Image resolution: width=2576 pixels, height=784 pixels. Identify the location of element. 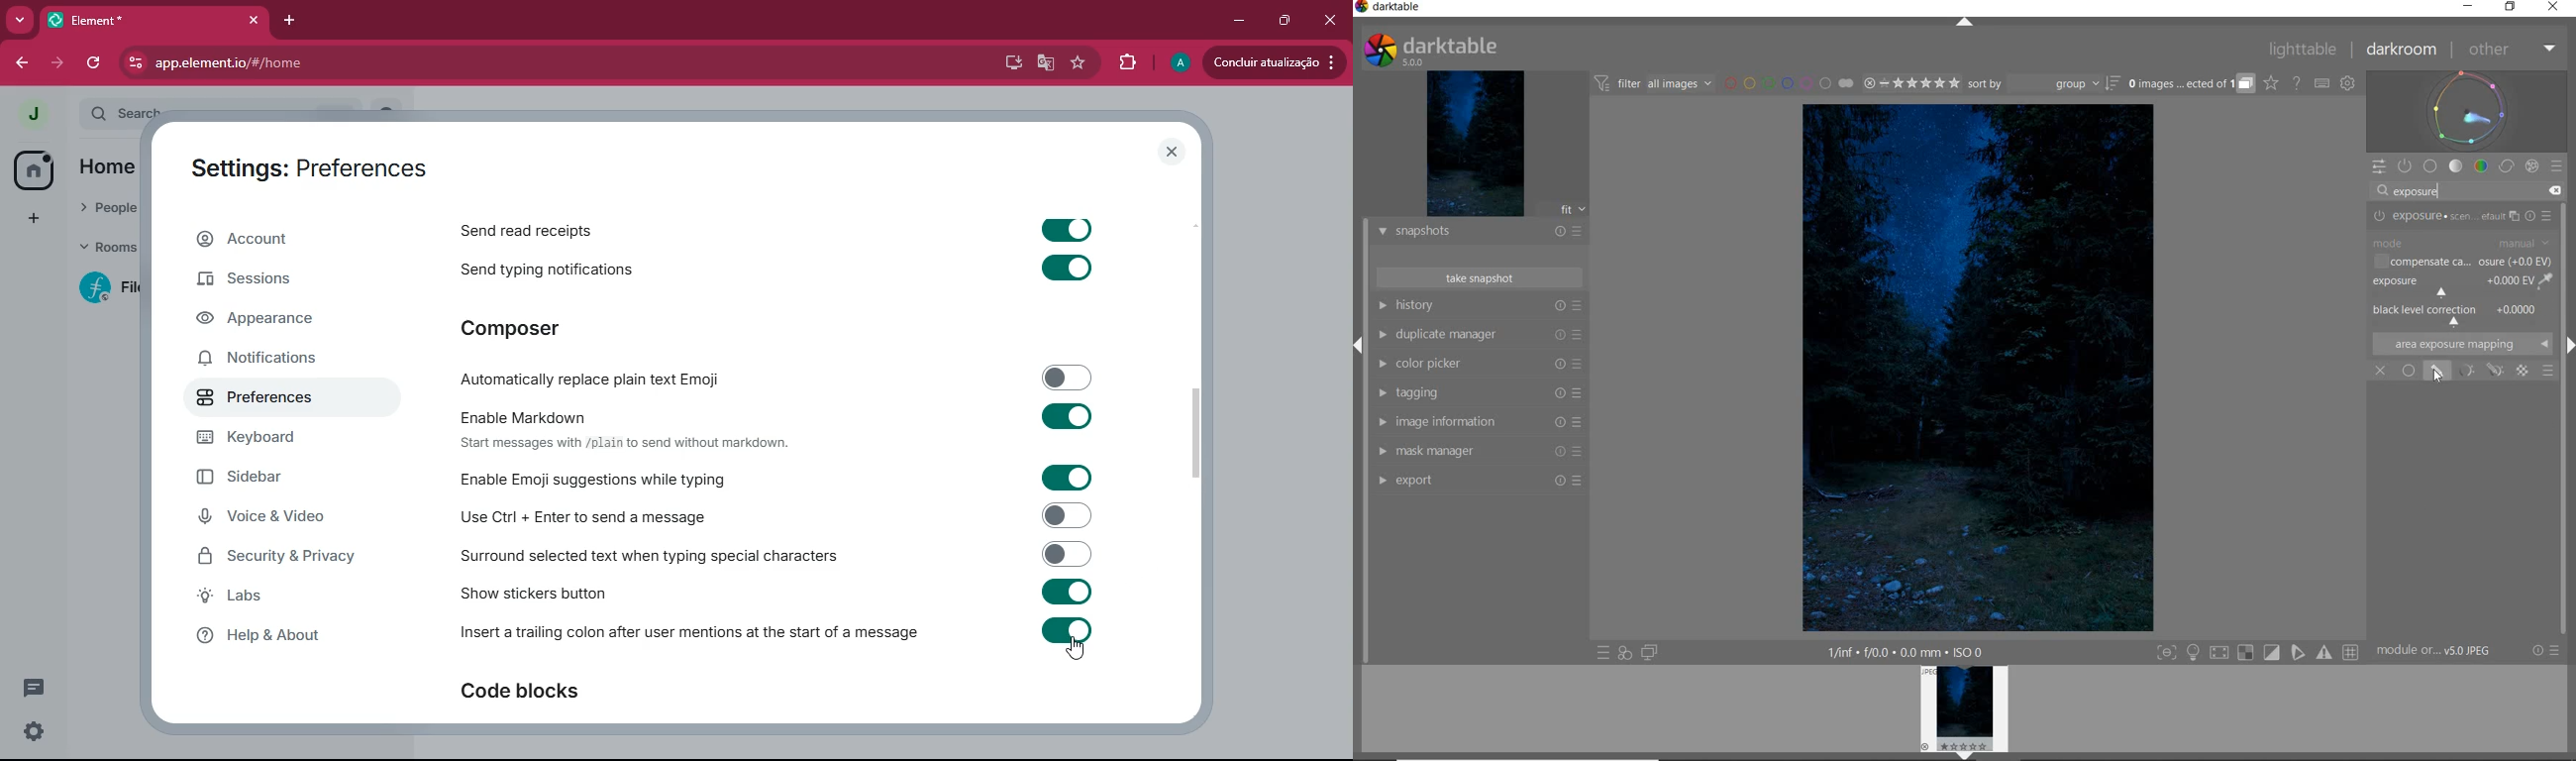
(157, 19).